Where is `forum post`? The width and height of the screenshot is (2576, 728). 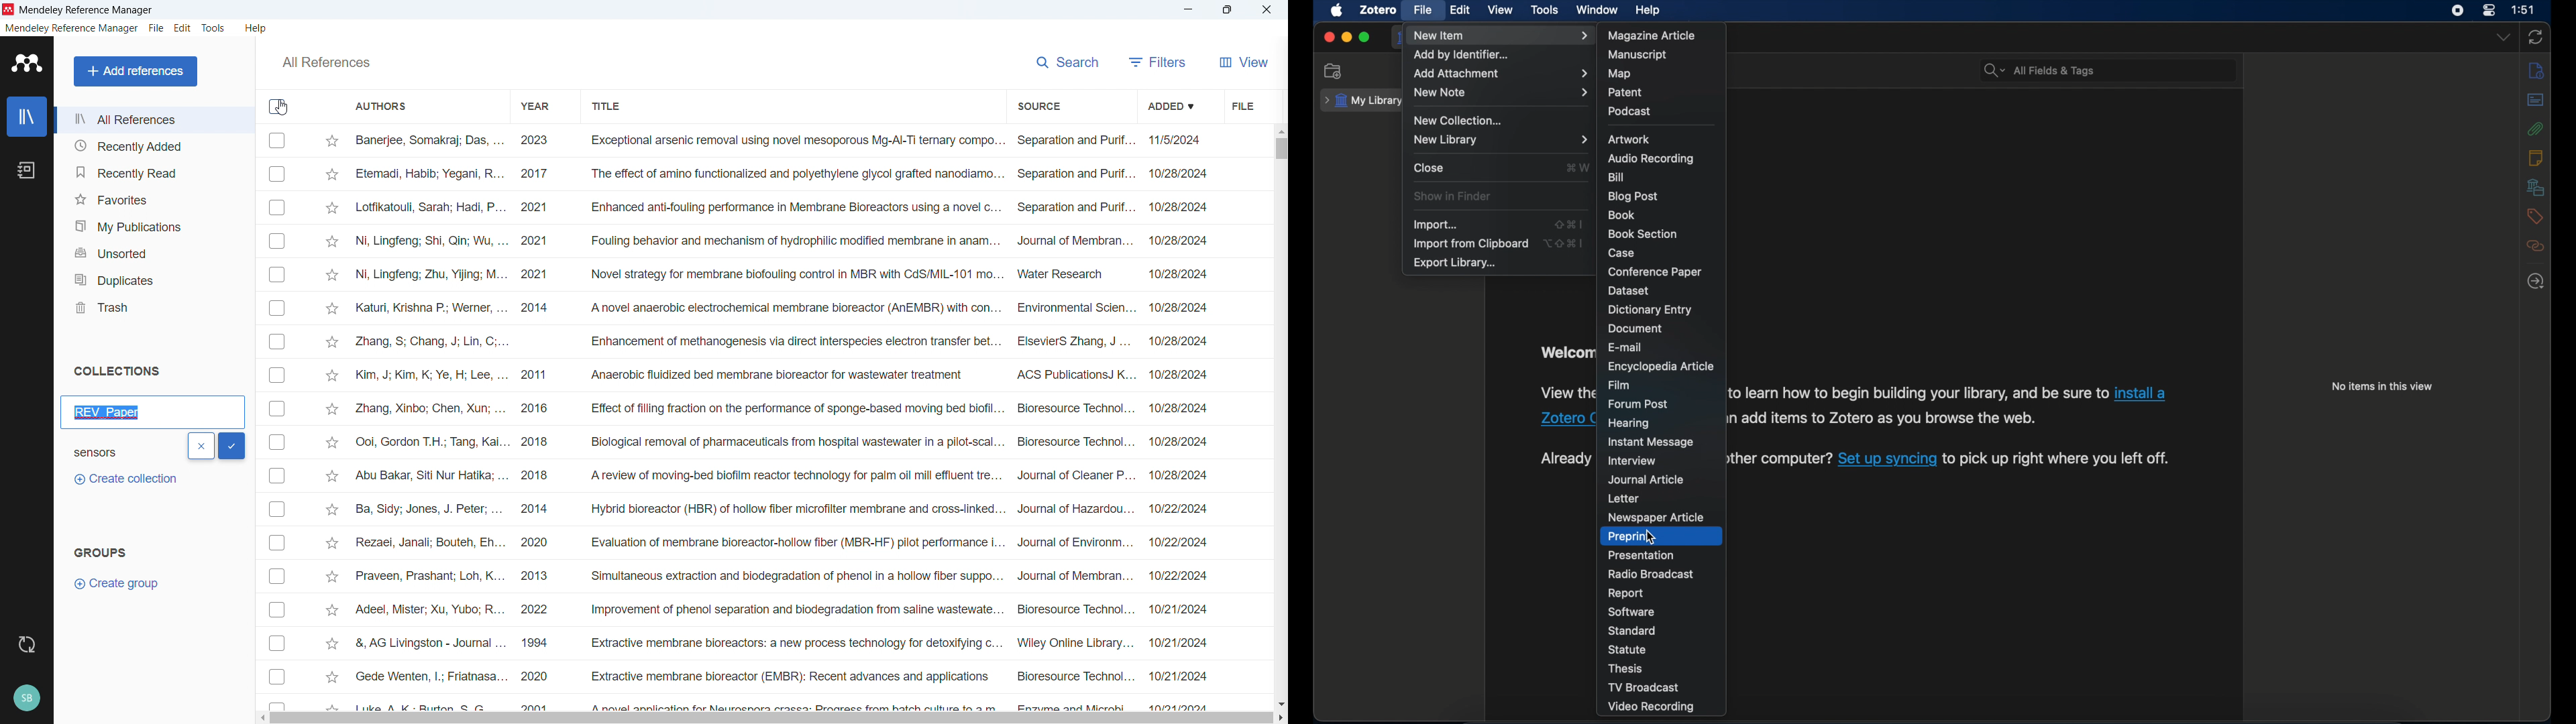
forum post is located at coordinates (1639, 404).